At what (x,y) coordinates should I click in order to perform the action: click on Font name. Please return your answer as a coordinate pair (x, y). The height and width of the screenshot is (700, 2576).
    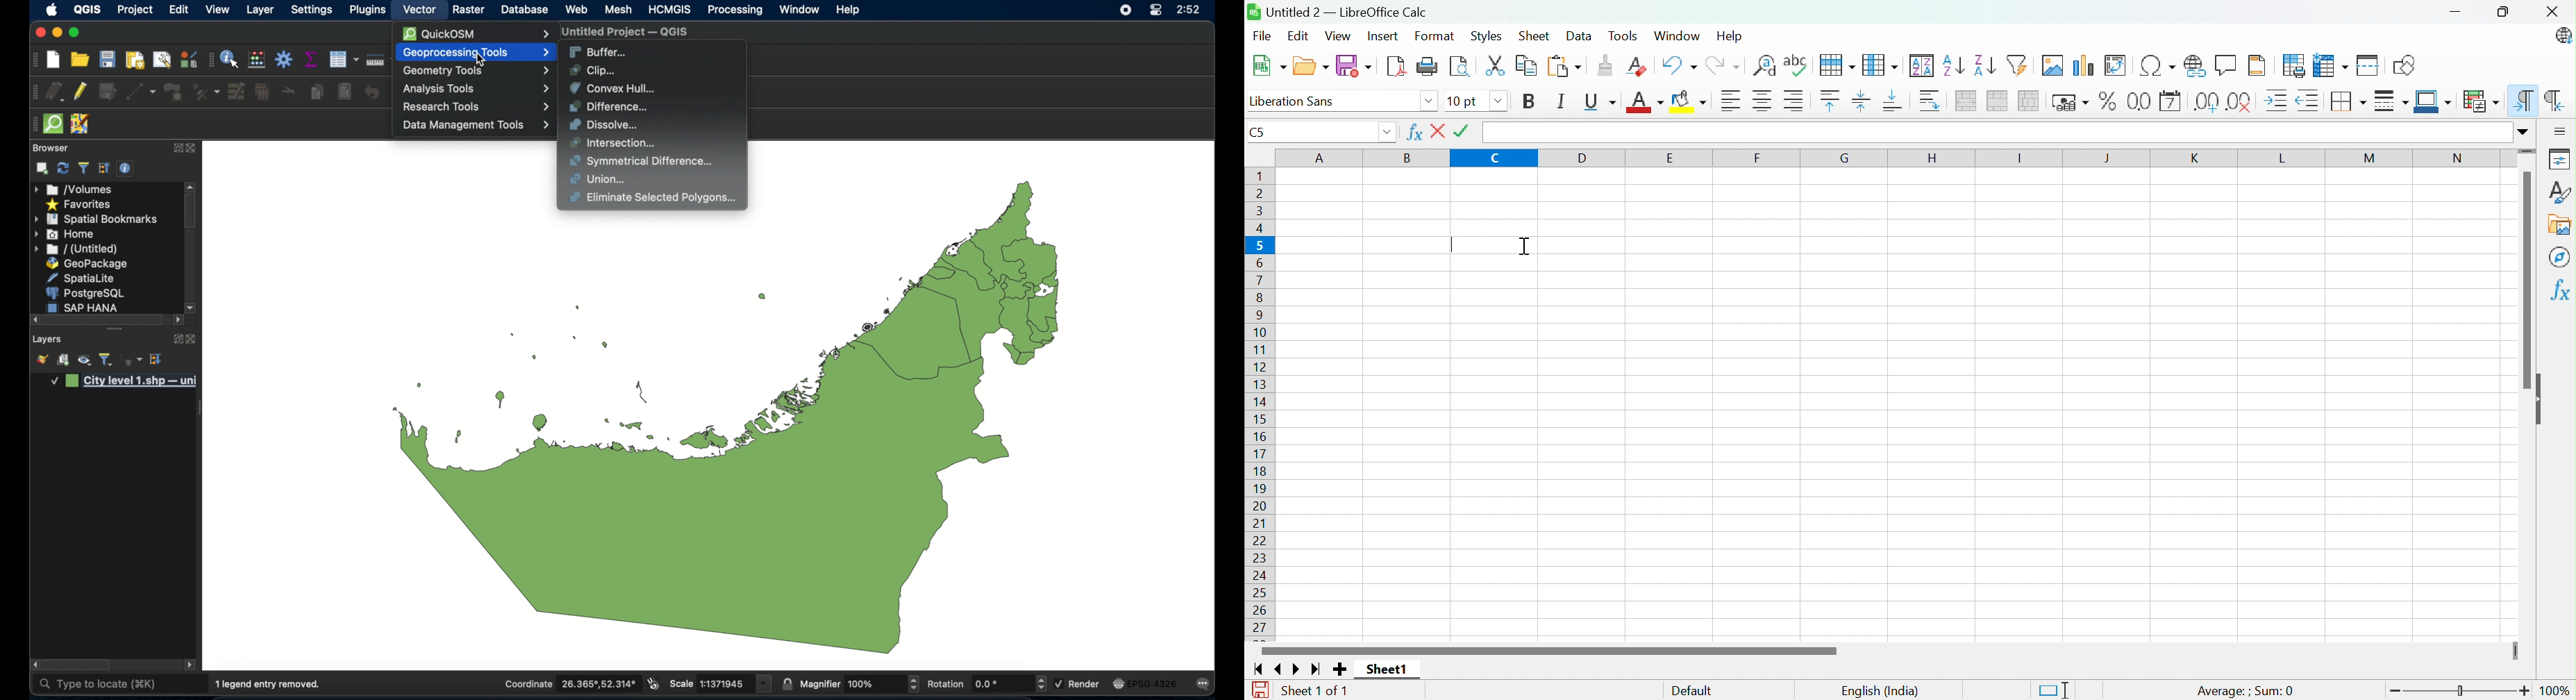
    Looking at the image, I should click on (1465, 102).